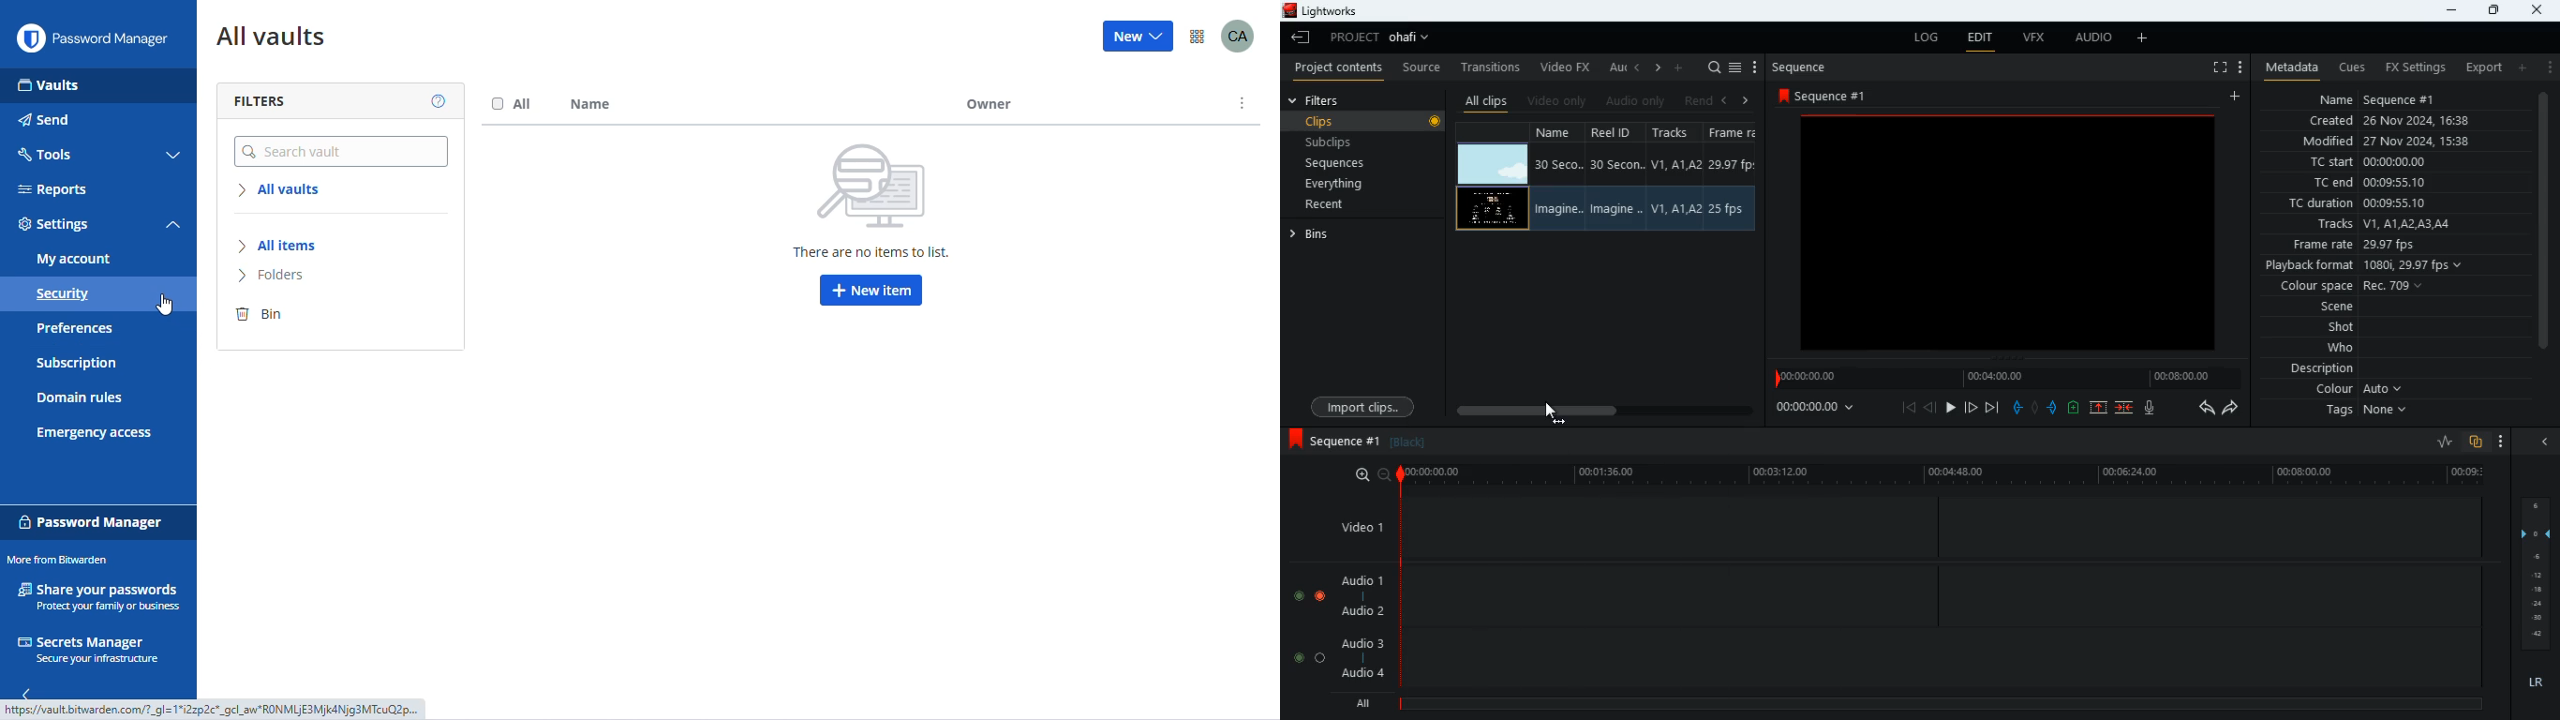 Image resolution: width=2576 pixels, height=728 pixels. Describe the element at coordinates (260, 101) in the screenshot. I see `filters` at that location.